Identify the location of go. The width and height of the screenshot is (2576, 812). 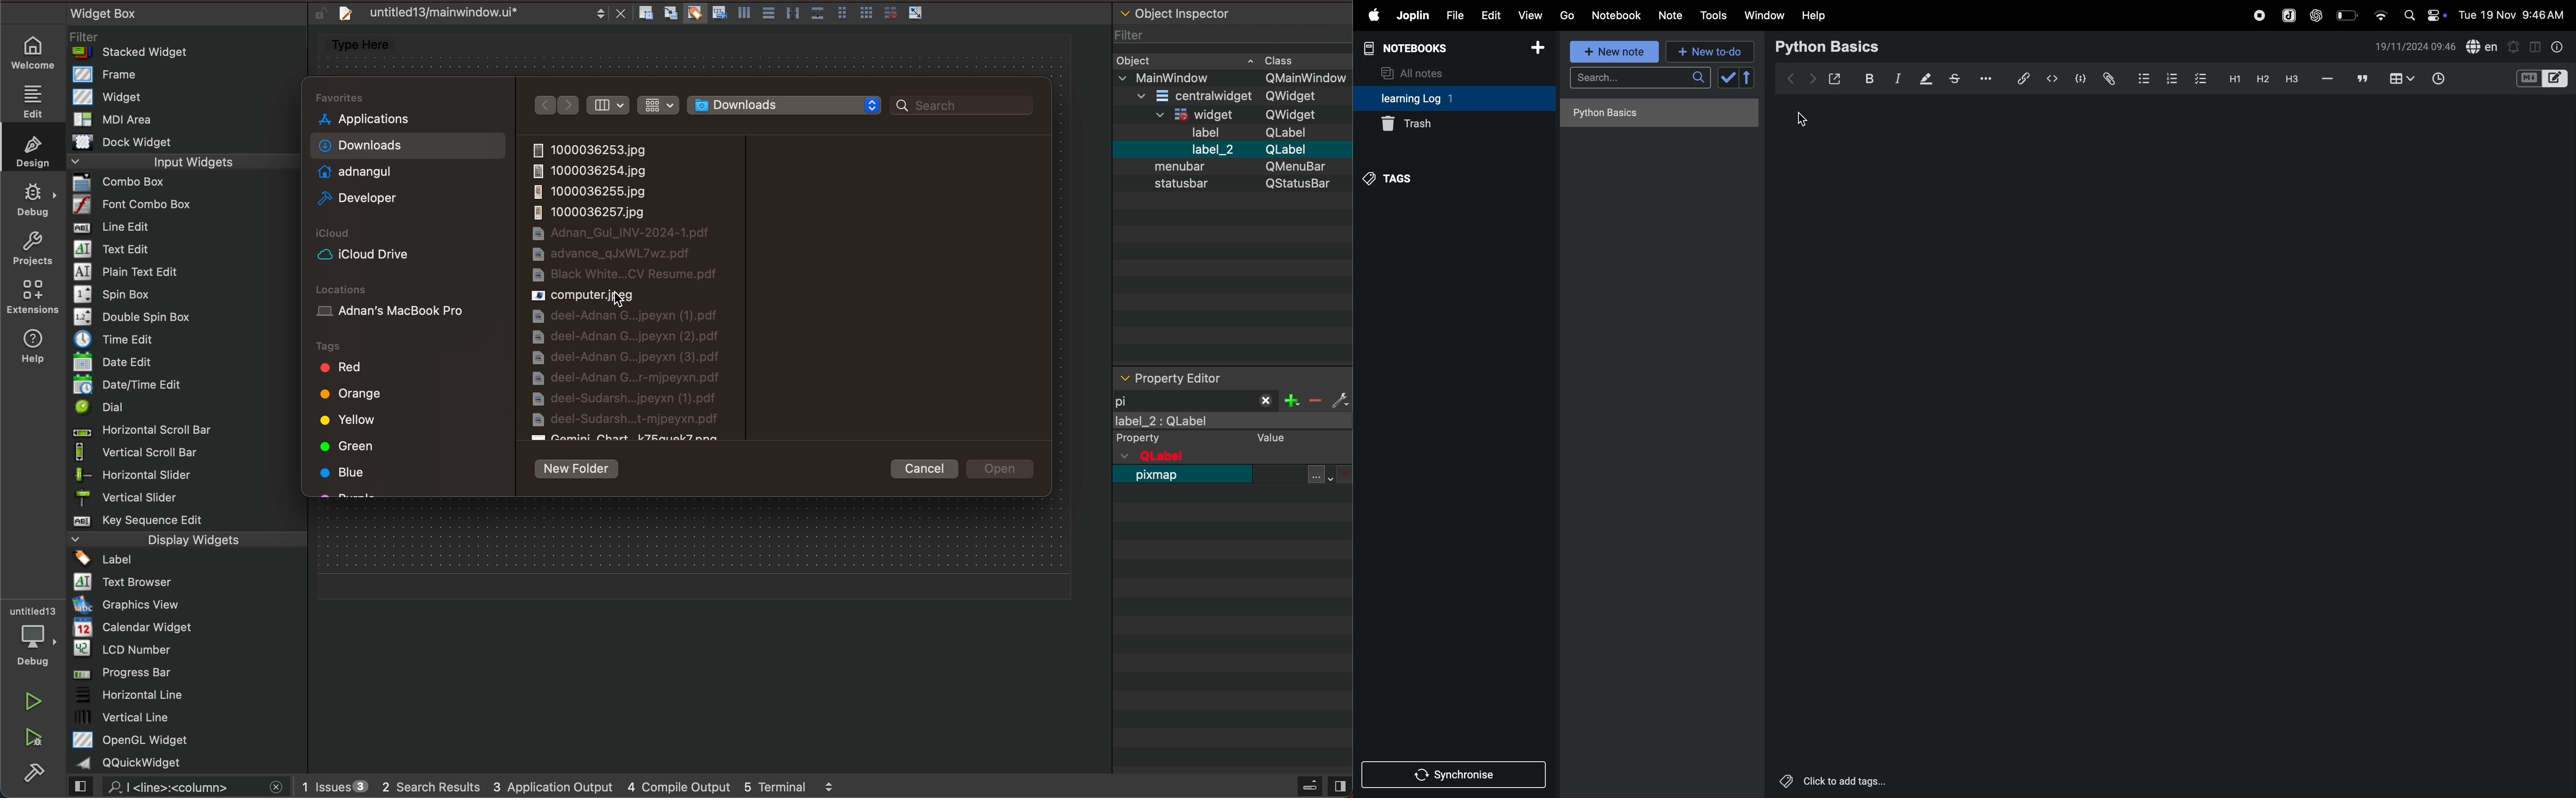
(1566, 15).